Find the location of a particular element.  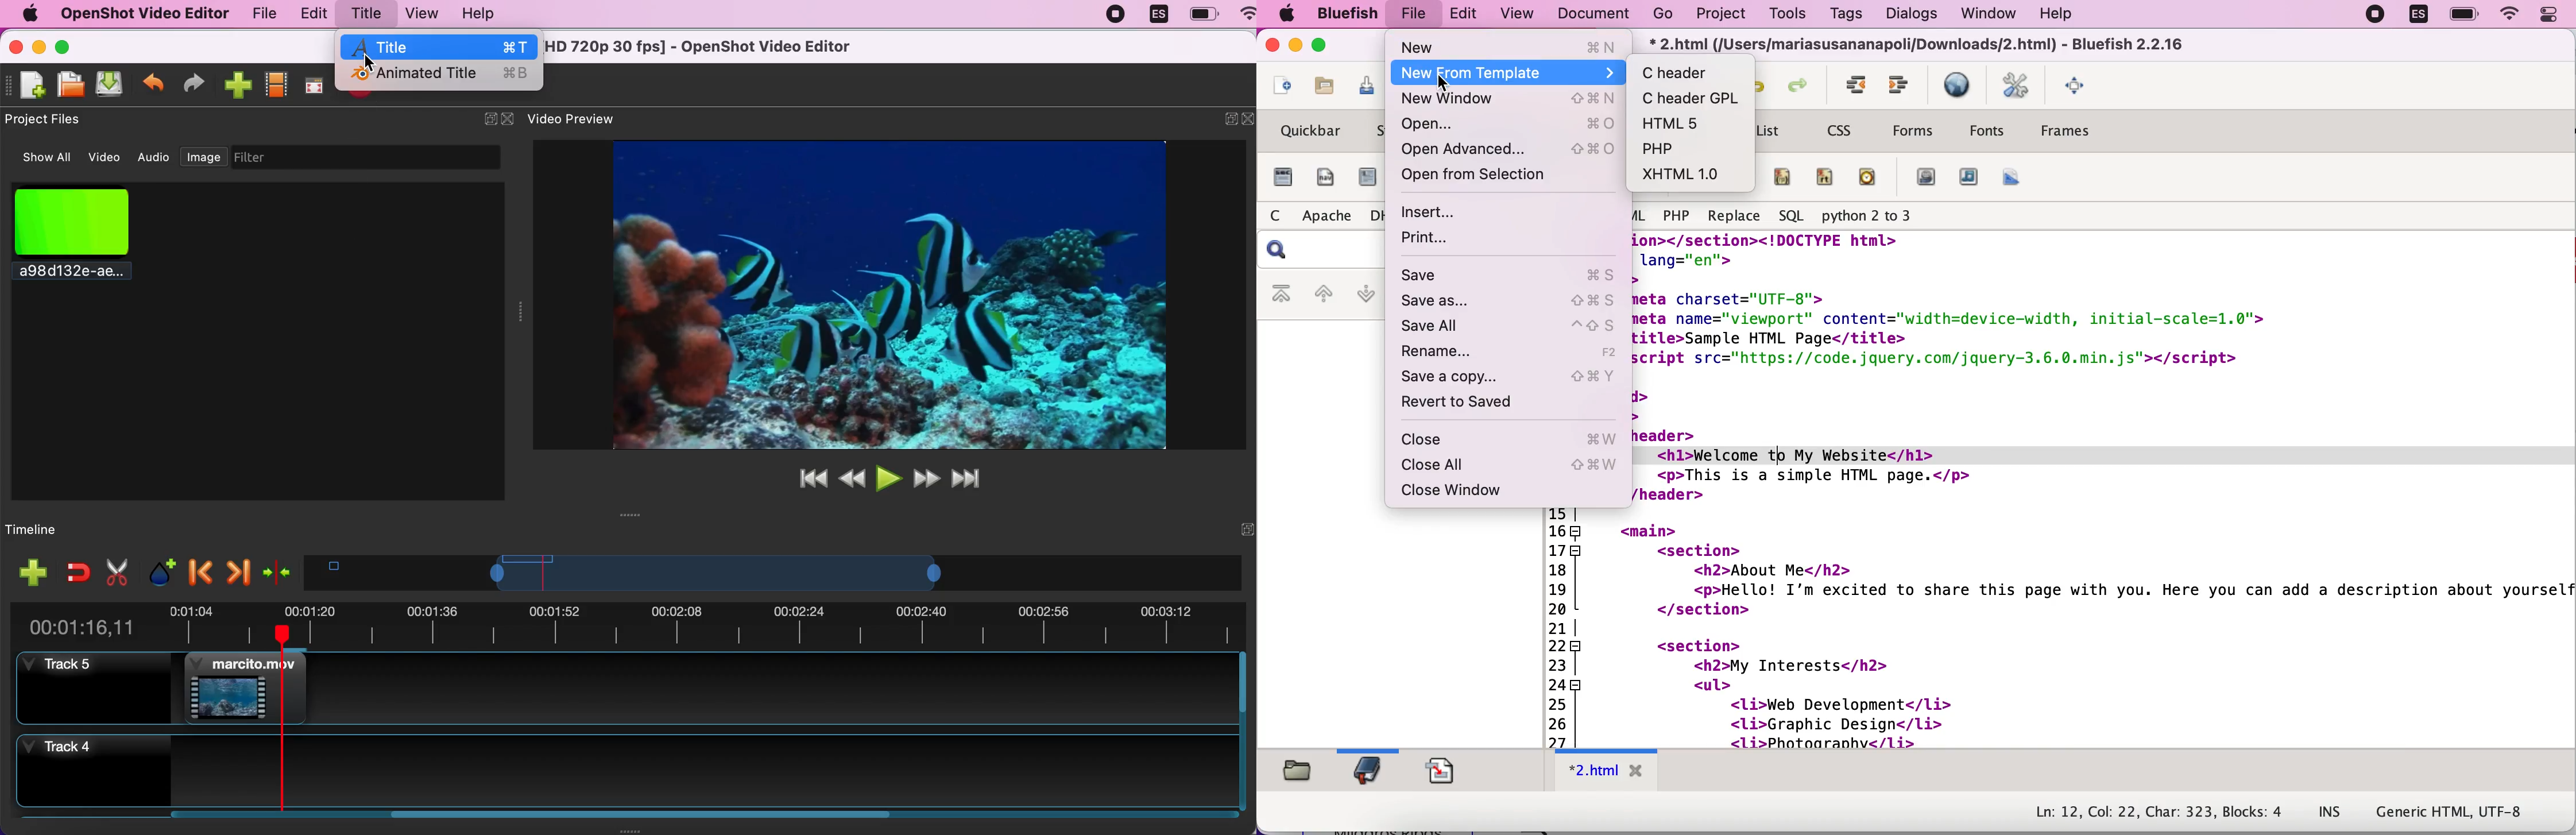

first bookmark is located at coordinates (1279, 292).